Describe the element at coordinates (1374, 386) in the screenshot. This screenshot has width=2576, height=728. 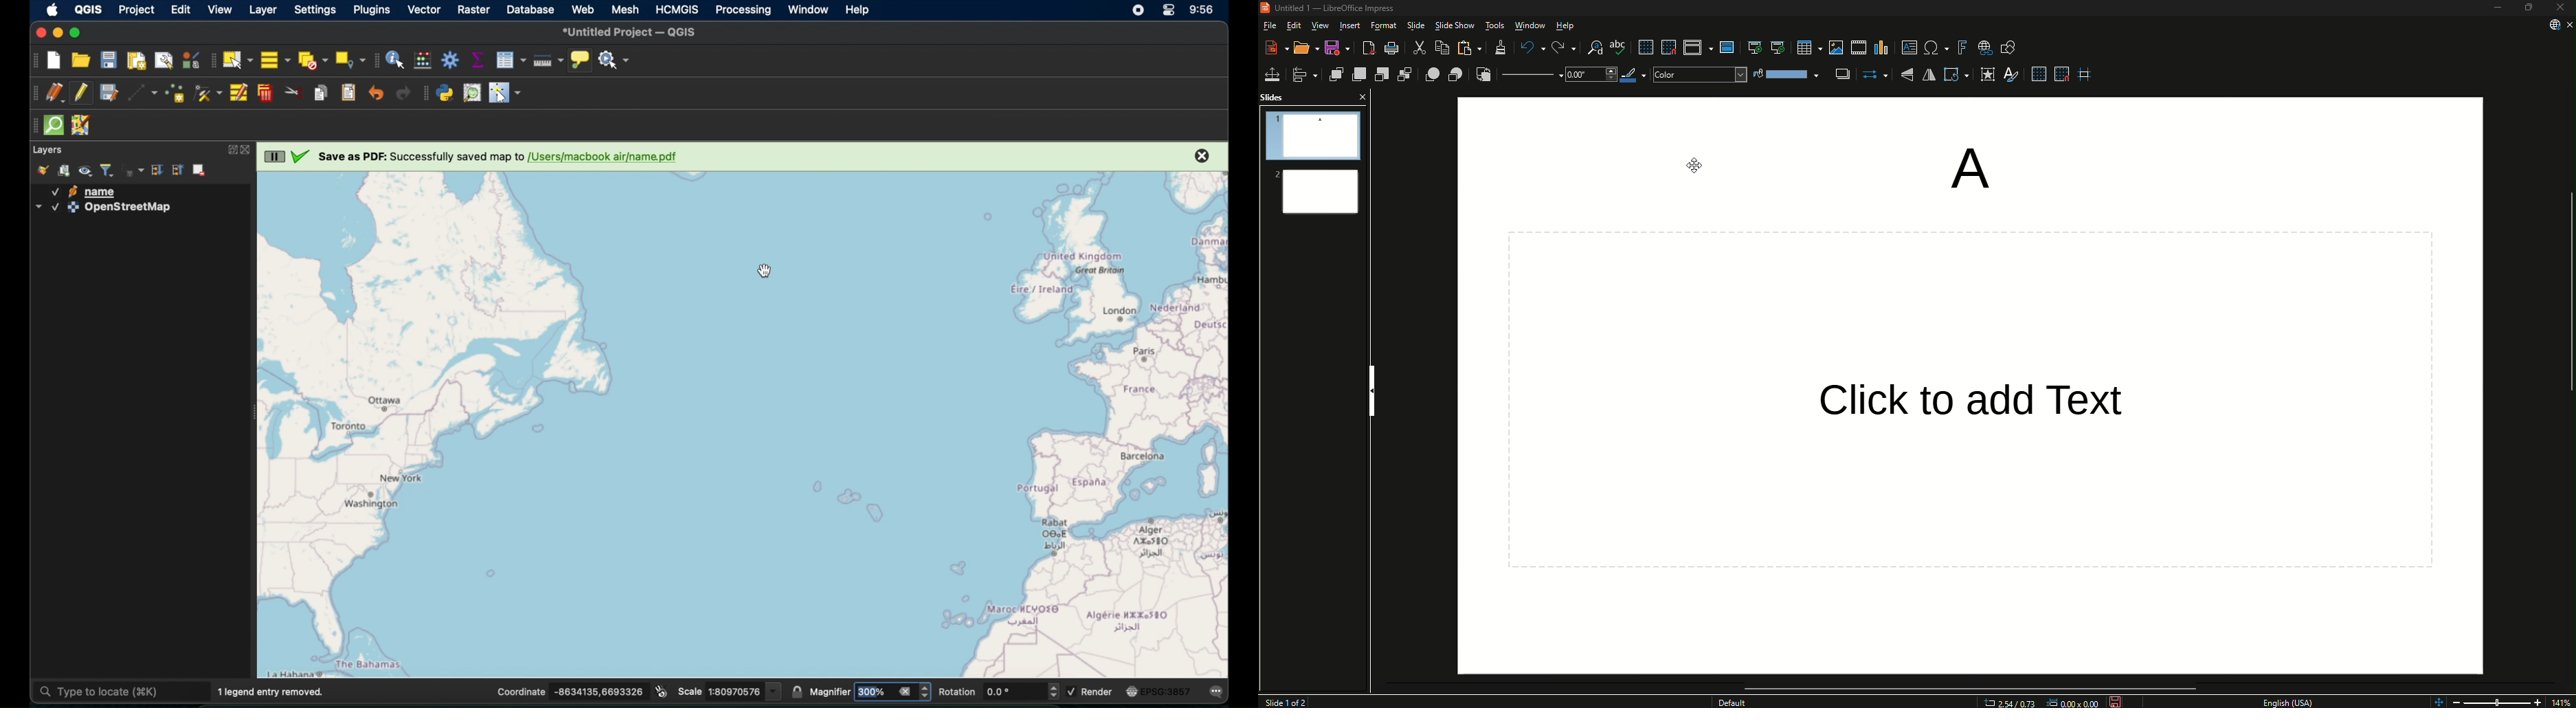
I see `Hide` at that location.